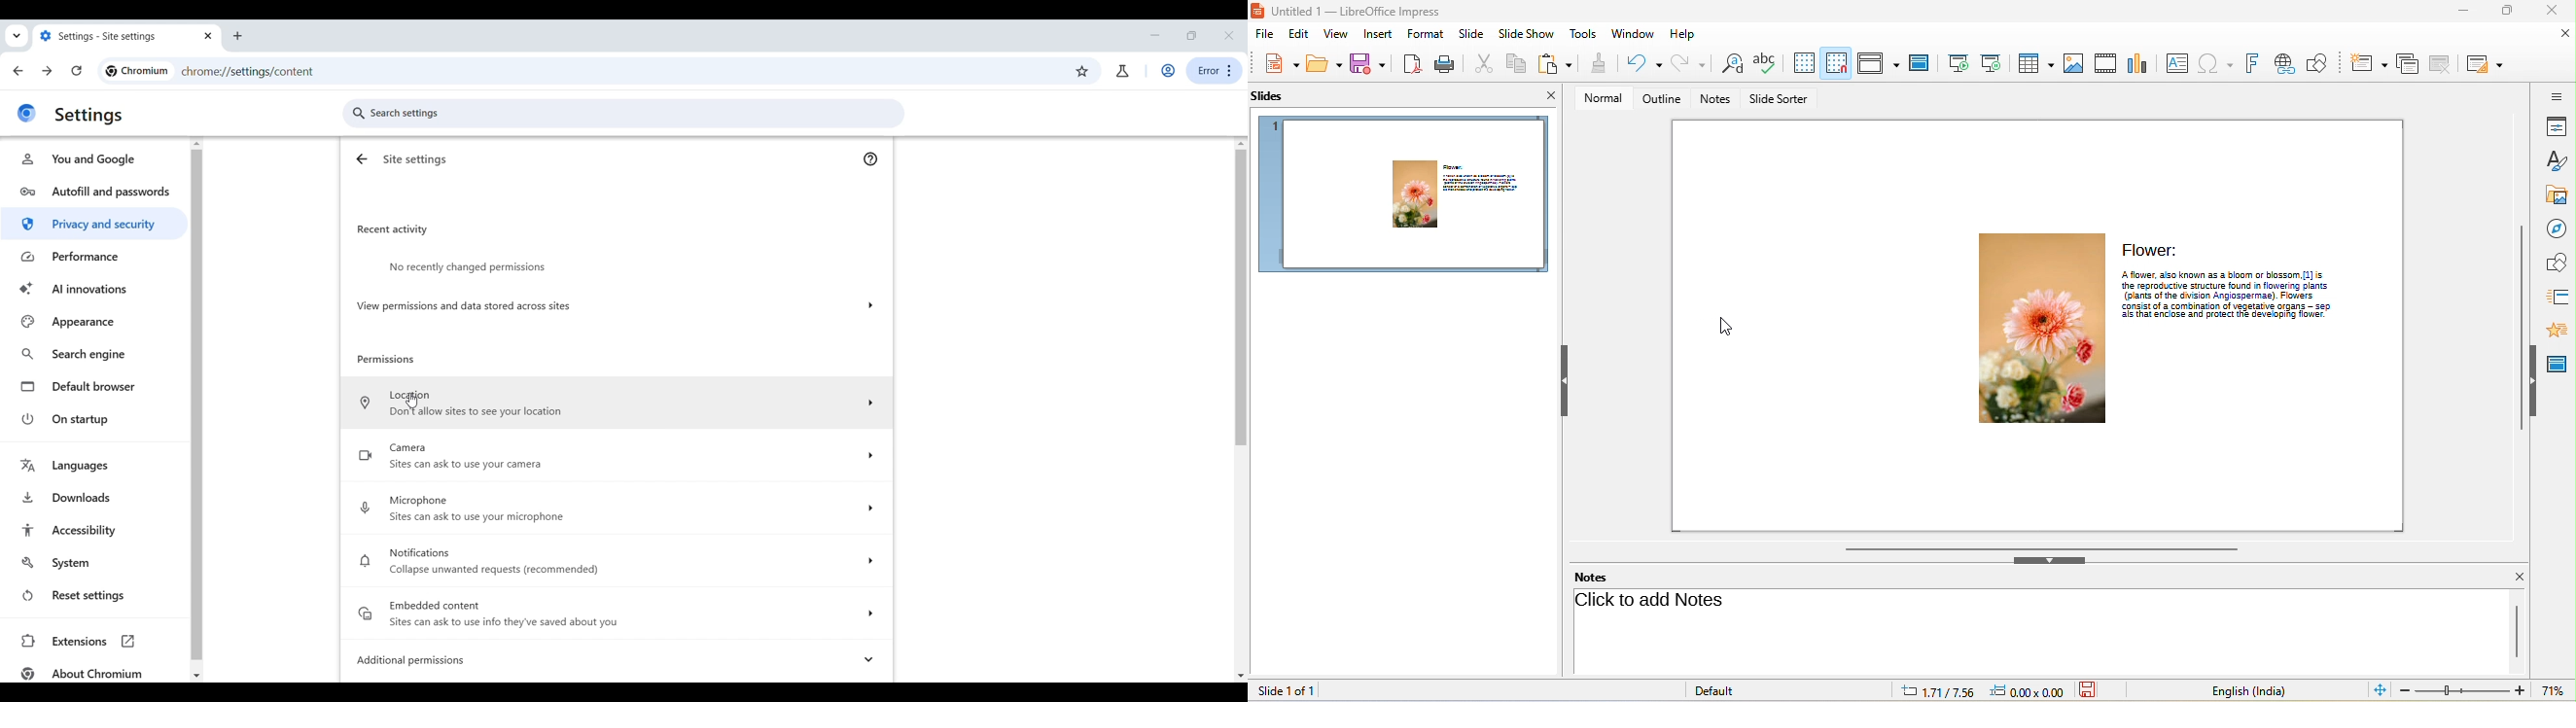 This screenshot has width=2576, height=728. What do you see at coordinates (79, 673) in the screenshot?
I see `about Chromium` at bounding box center [79, 673].